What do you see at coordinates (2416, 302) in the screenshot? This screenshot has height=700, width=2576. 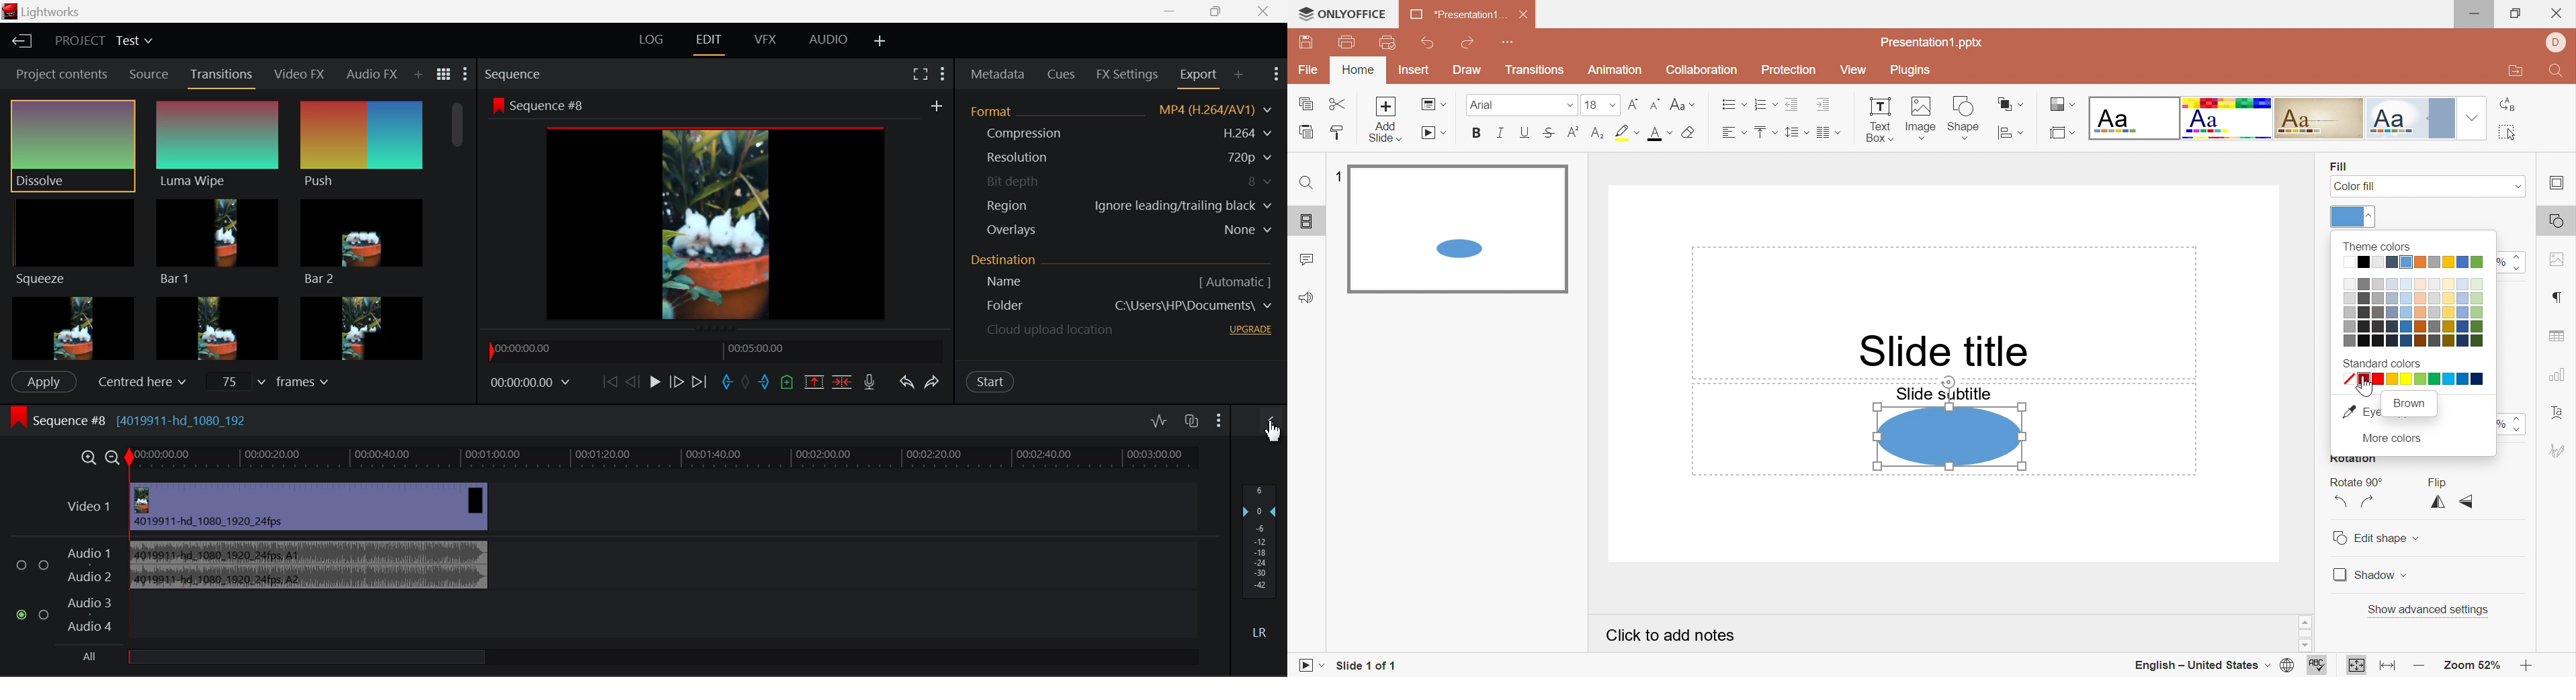 I see `Color palette` at bounding box center [2416, 302].